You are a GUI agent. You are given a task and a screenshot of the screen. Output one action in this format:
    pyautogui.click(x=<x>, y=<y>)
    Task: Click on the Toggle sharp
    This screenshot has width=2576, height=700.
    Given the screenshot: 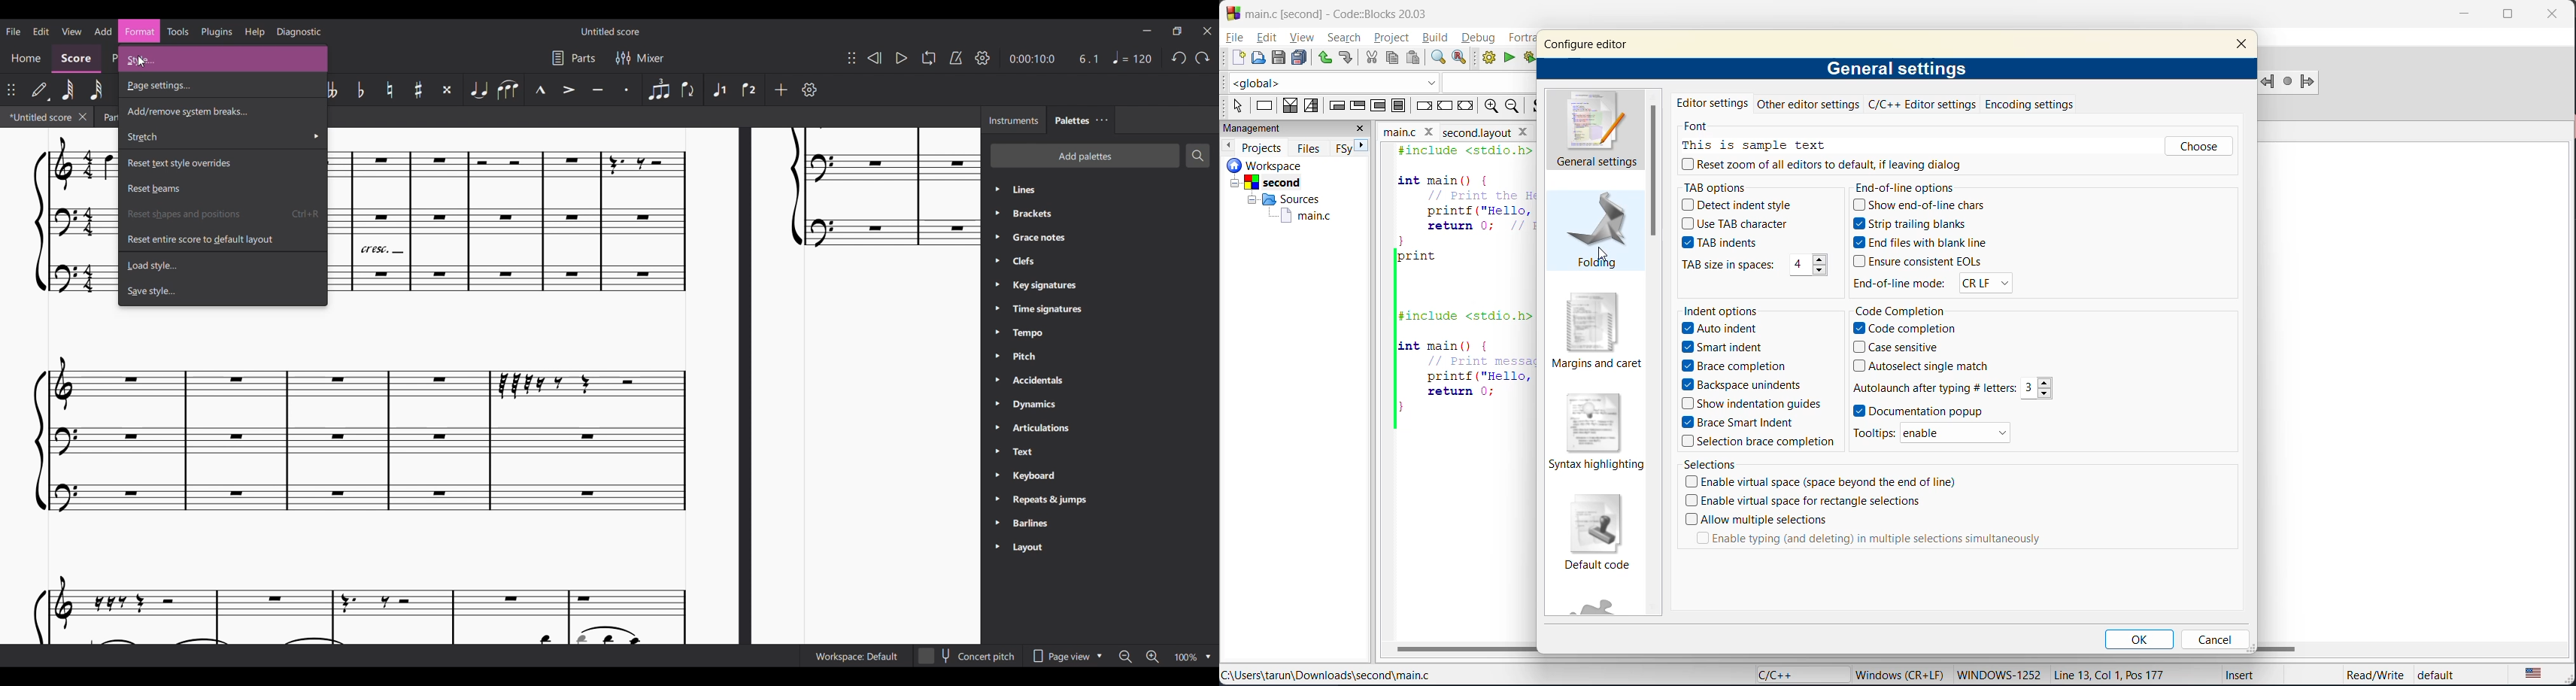 What is the action you would take?
    pyautogui.click(x=419, y=90)
    